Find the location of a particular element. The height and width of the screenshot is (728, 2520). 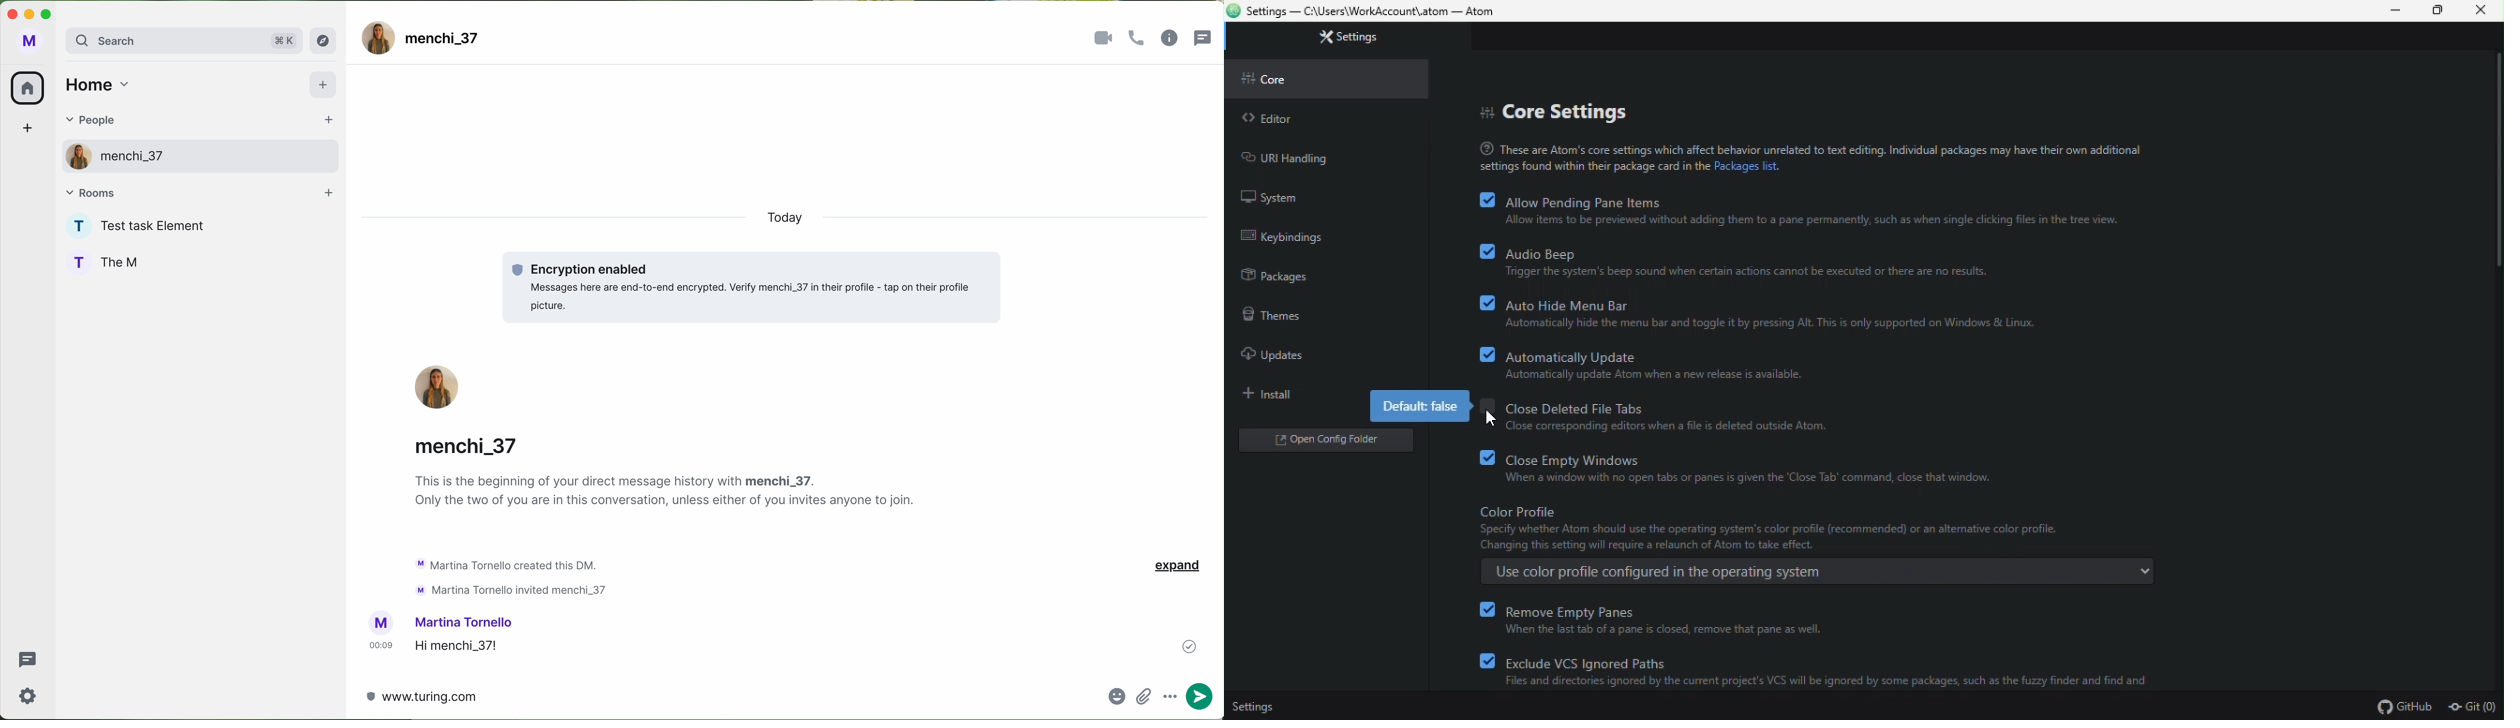

call is located at coordinates (1140, 39).